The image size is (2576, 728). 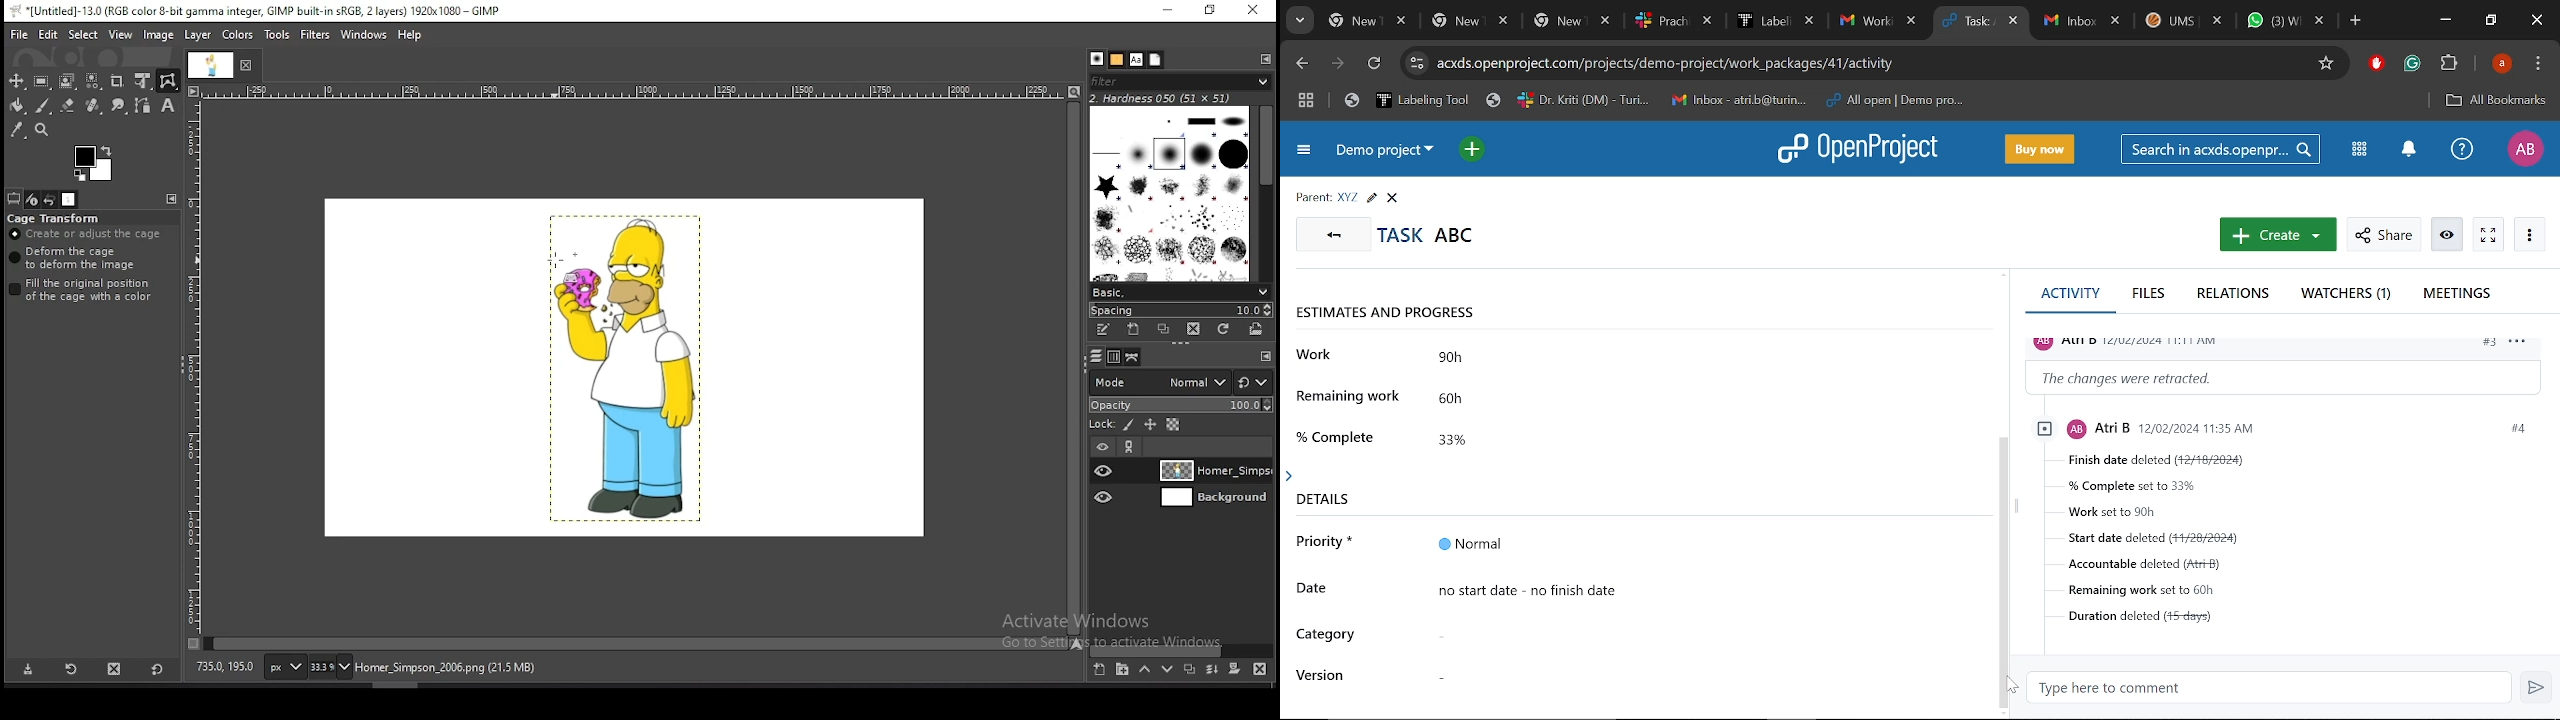 I want to click on Other tabs, so click(x=1624, y=21).